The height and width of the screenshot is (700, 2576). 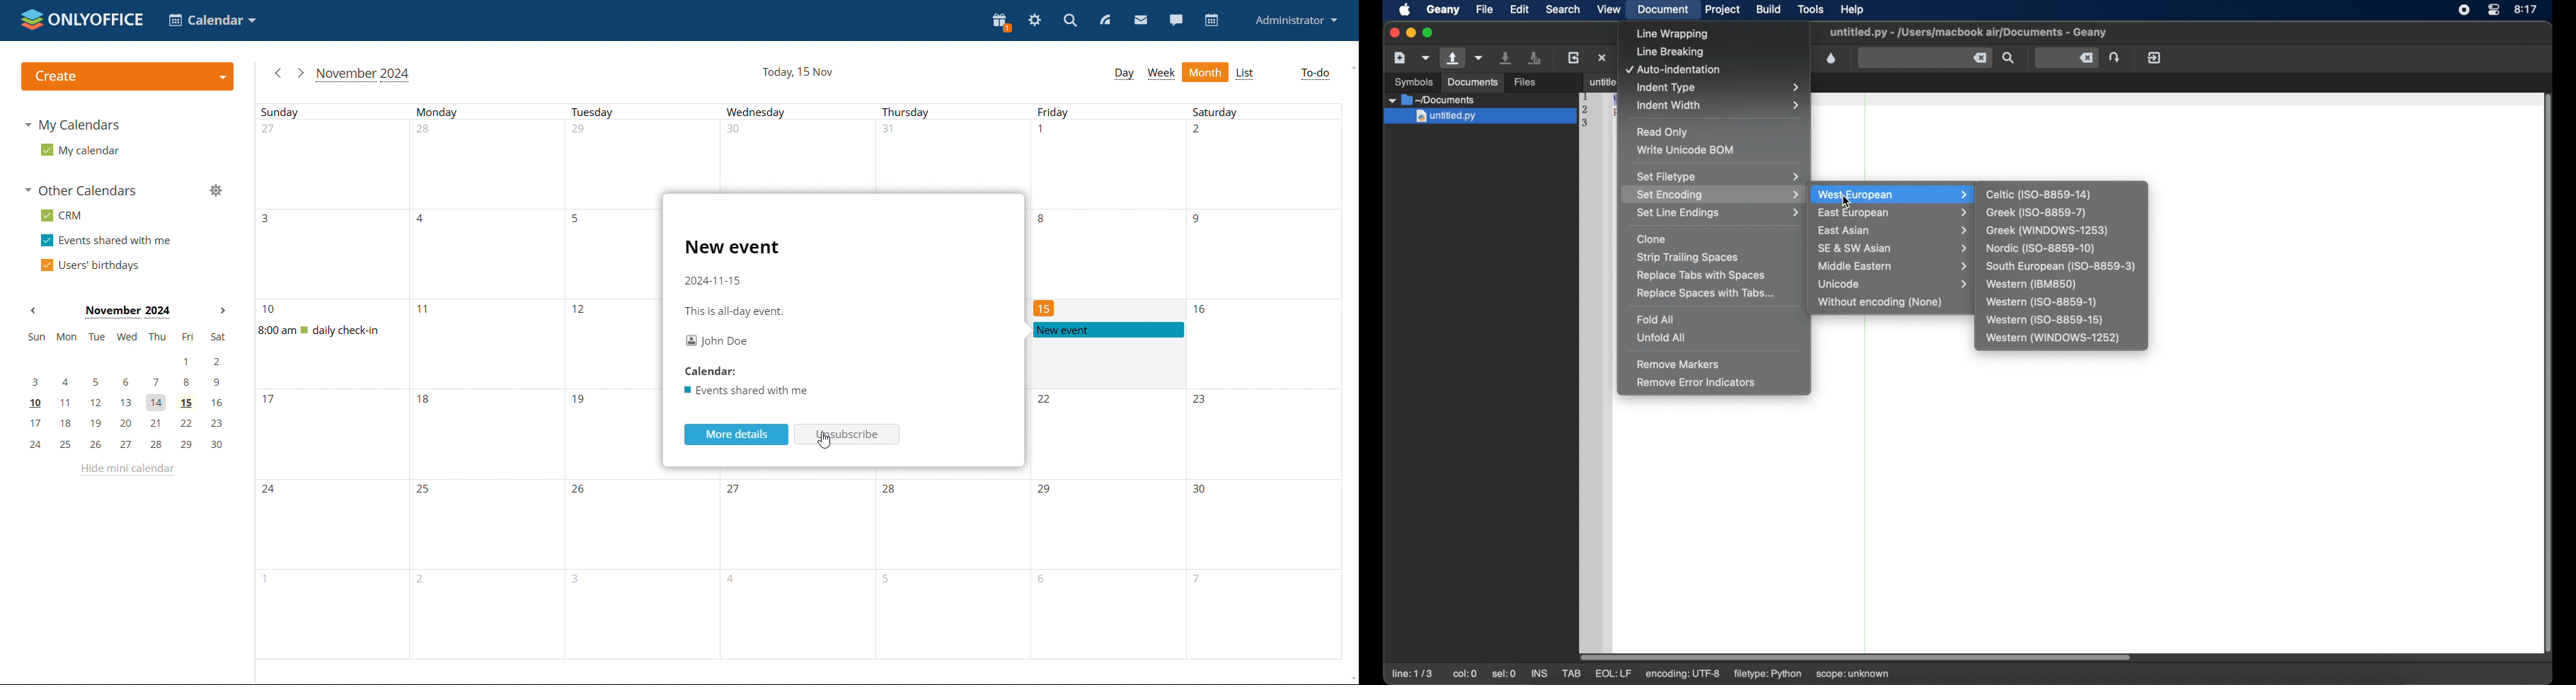 What do you see at coordinates (2494, 10) in the screenshot?
I see `control center` at bounding box center [2494, 10].